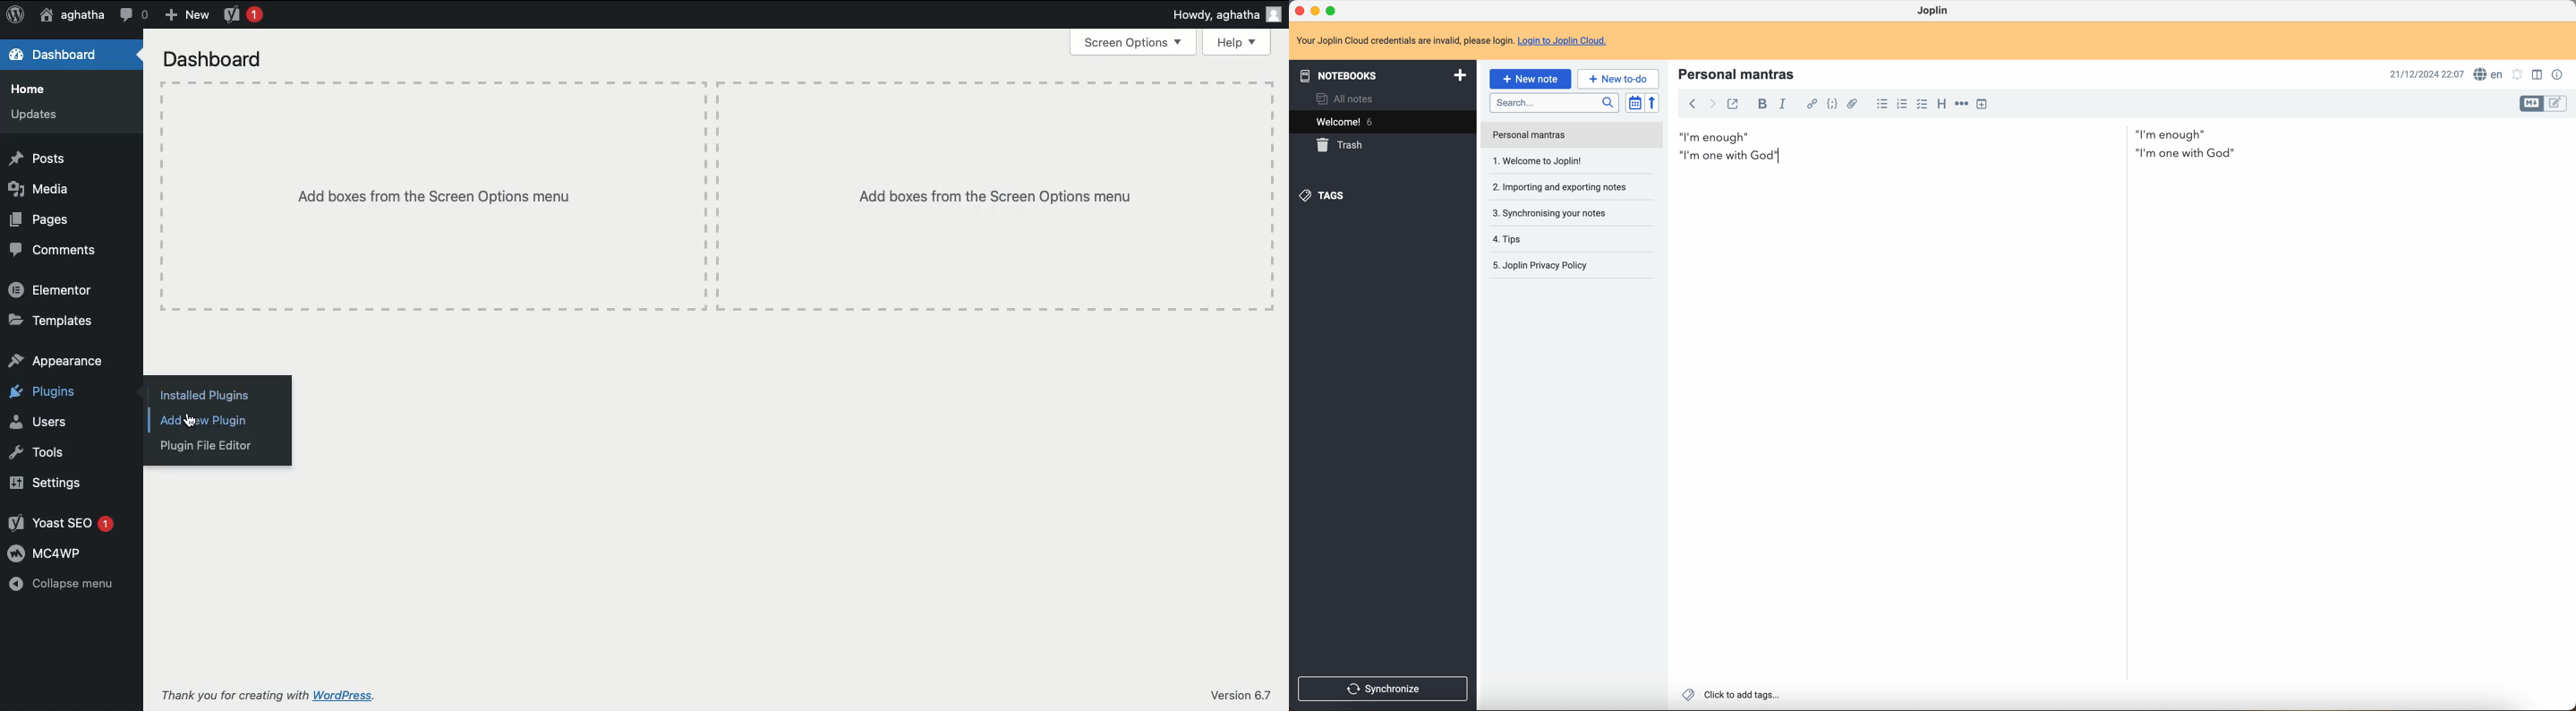  I want to click on Templates, so click(51, 321).